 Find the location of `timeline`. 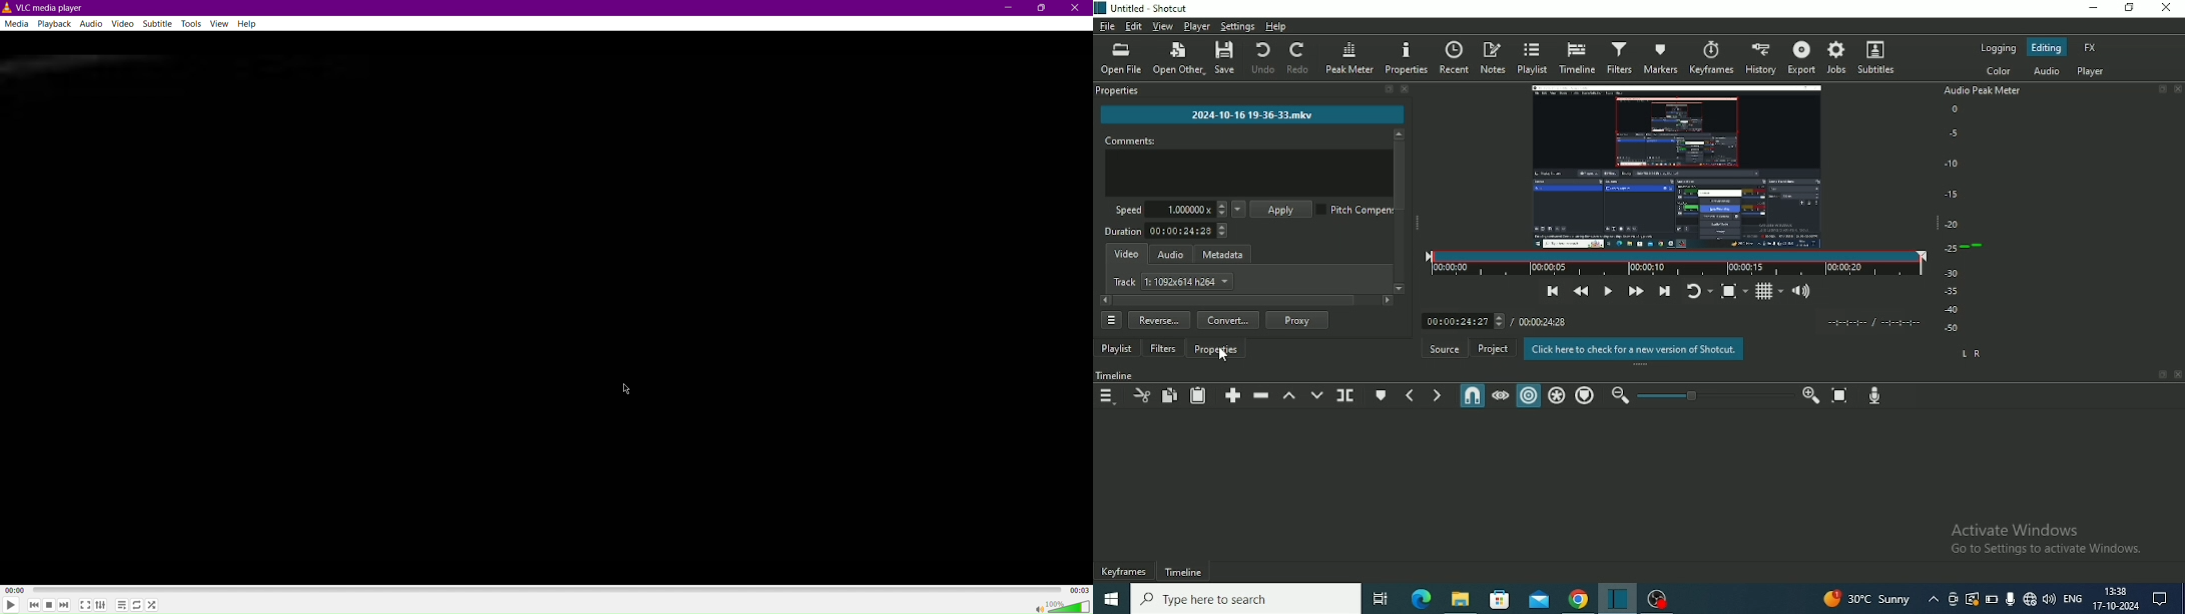

timeline is located at coordinates (547, 590).